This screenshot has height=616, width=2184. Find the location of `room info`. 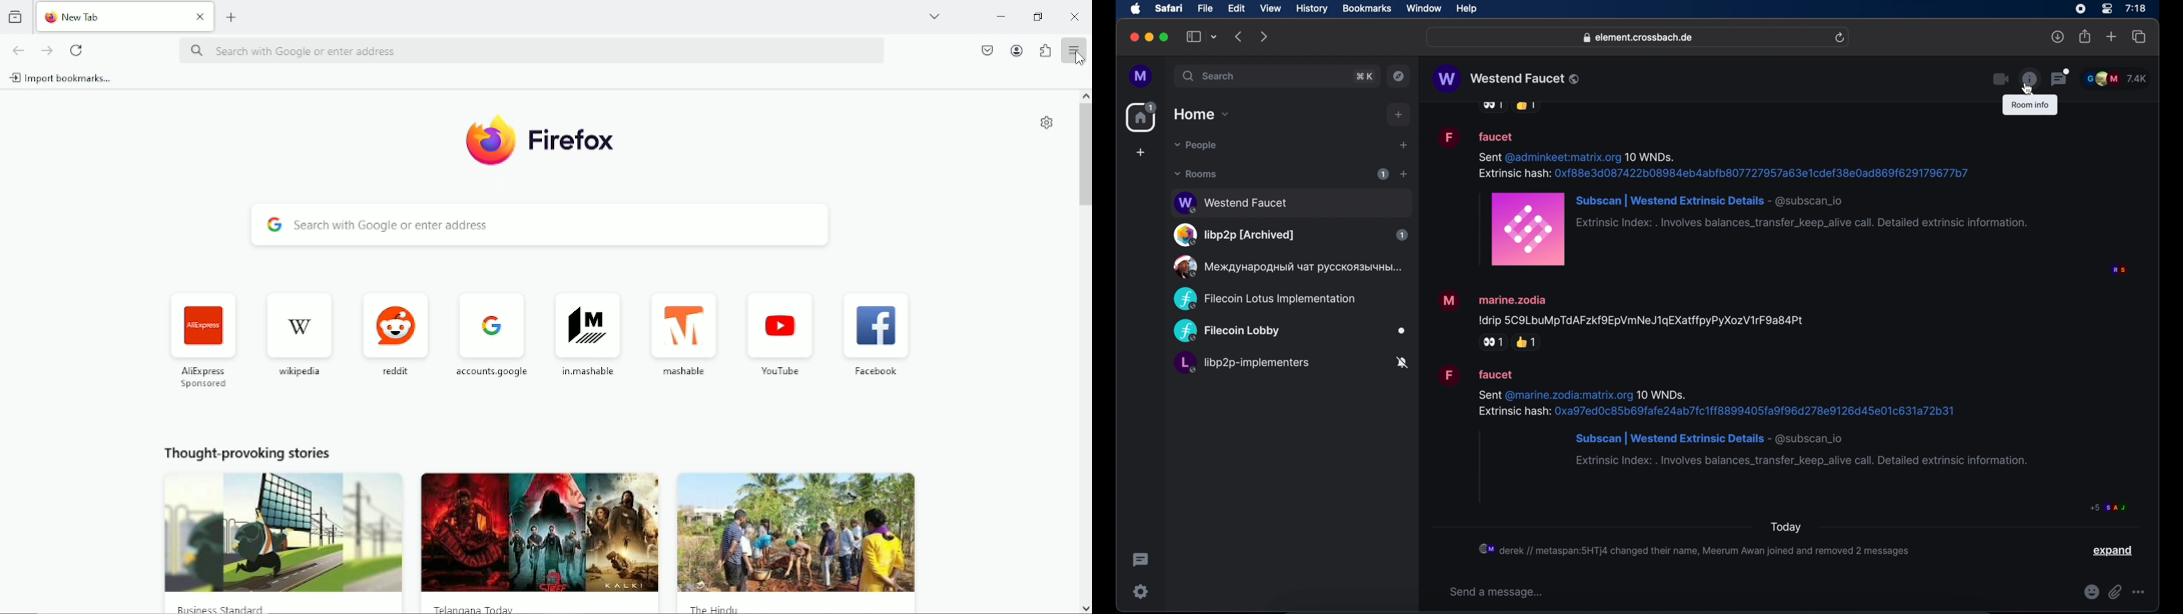

room info is located at coordinates (2029, 78).